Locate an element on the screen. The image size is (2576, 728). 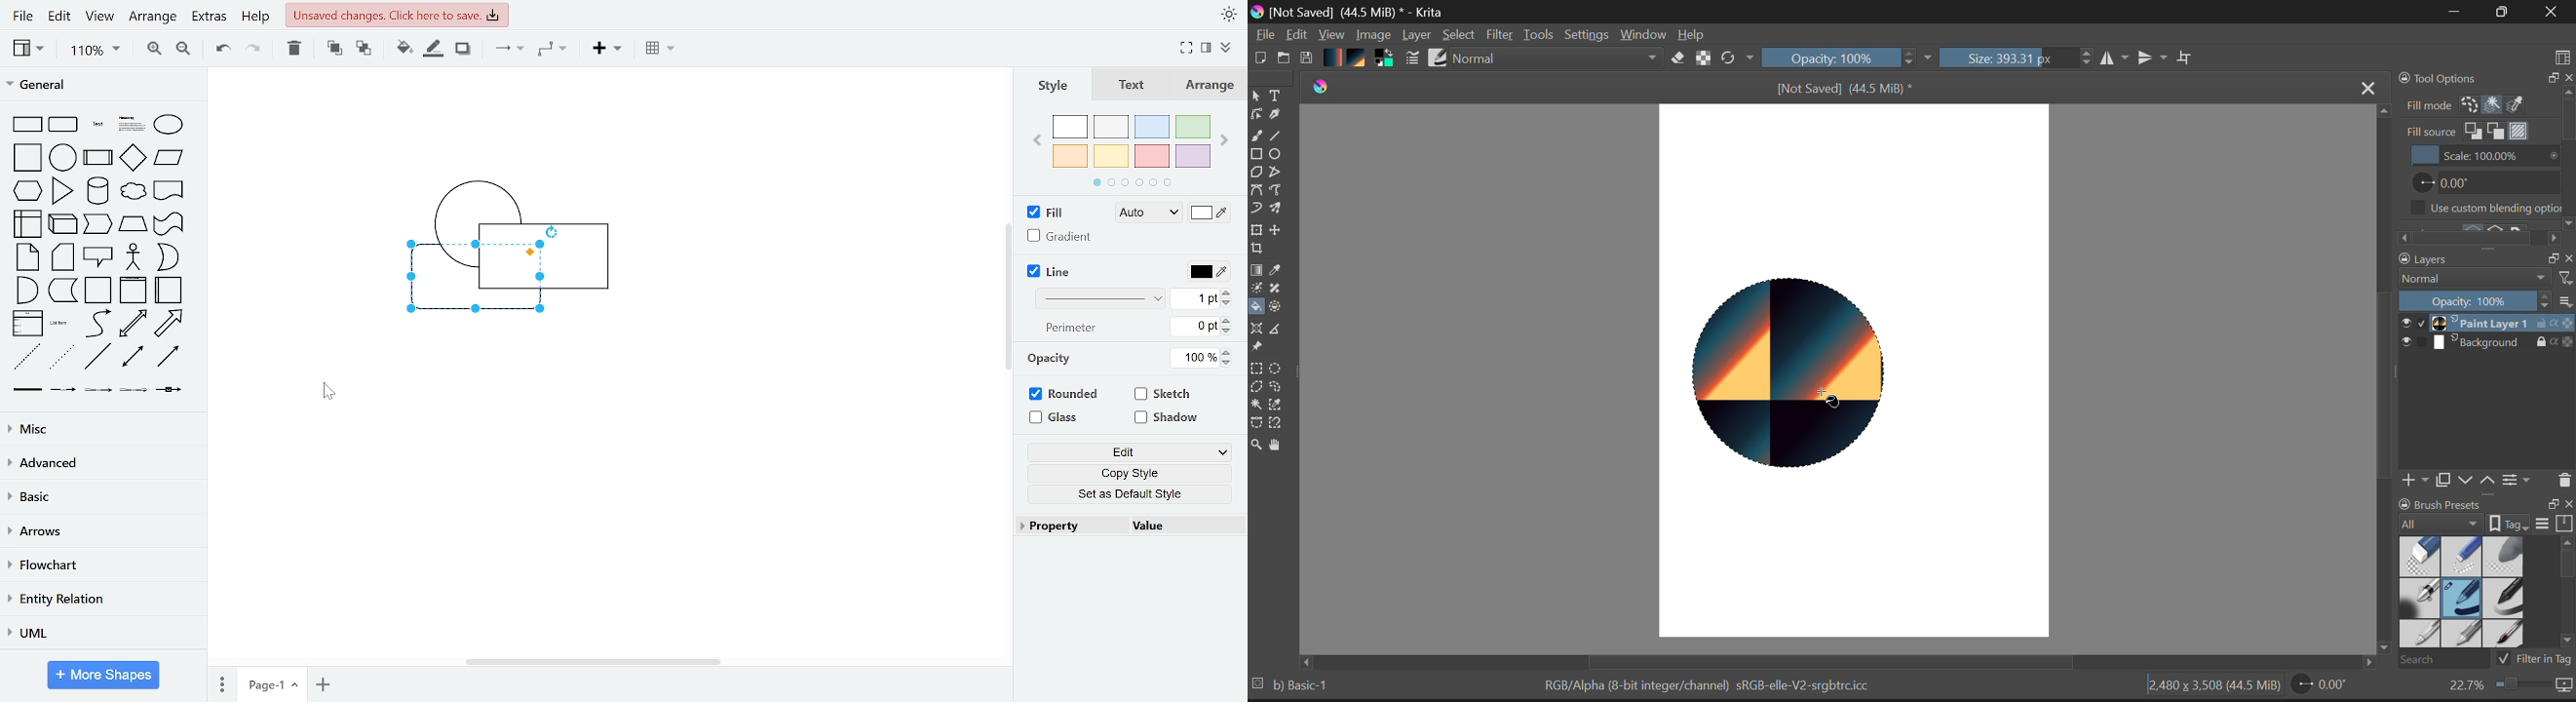
undo is located at coordinates (222, 52).